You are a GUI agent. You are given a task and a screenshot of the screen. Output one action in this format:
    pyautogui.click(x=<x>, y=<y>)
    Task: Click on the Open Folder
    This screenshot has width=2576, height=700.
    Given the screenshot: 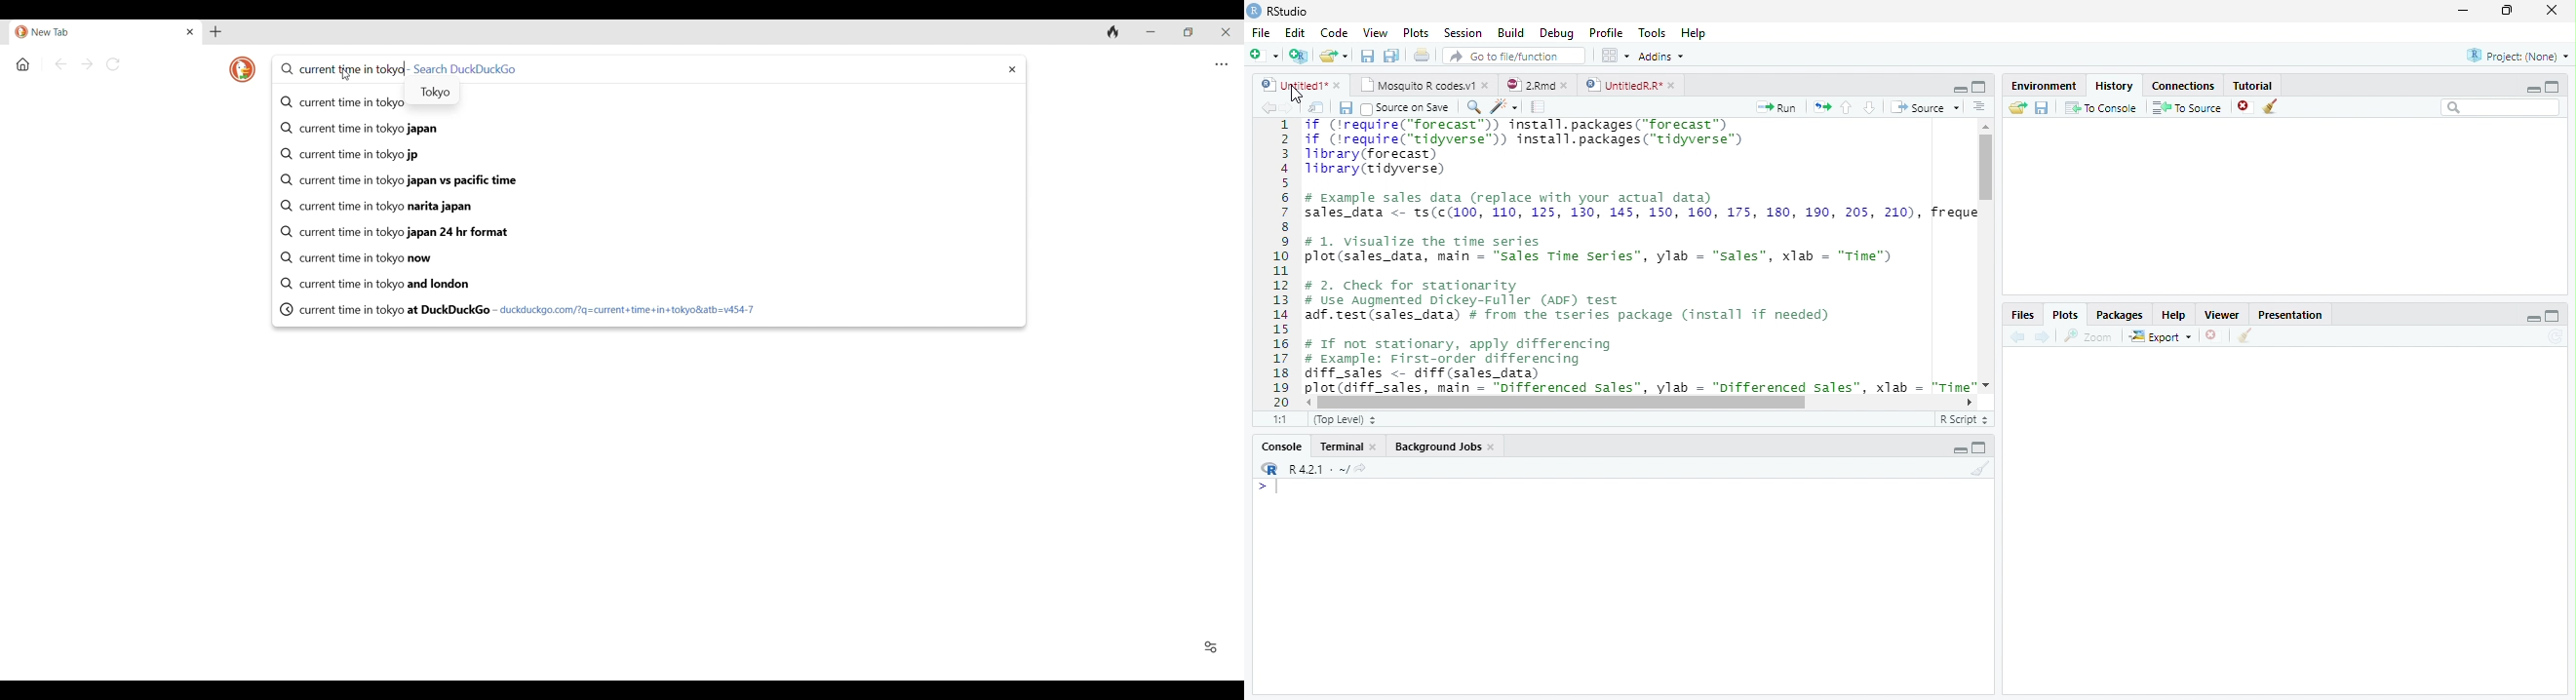 What is the action you would take?
    pyautogui.click(x=2017, y=108)
    